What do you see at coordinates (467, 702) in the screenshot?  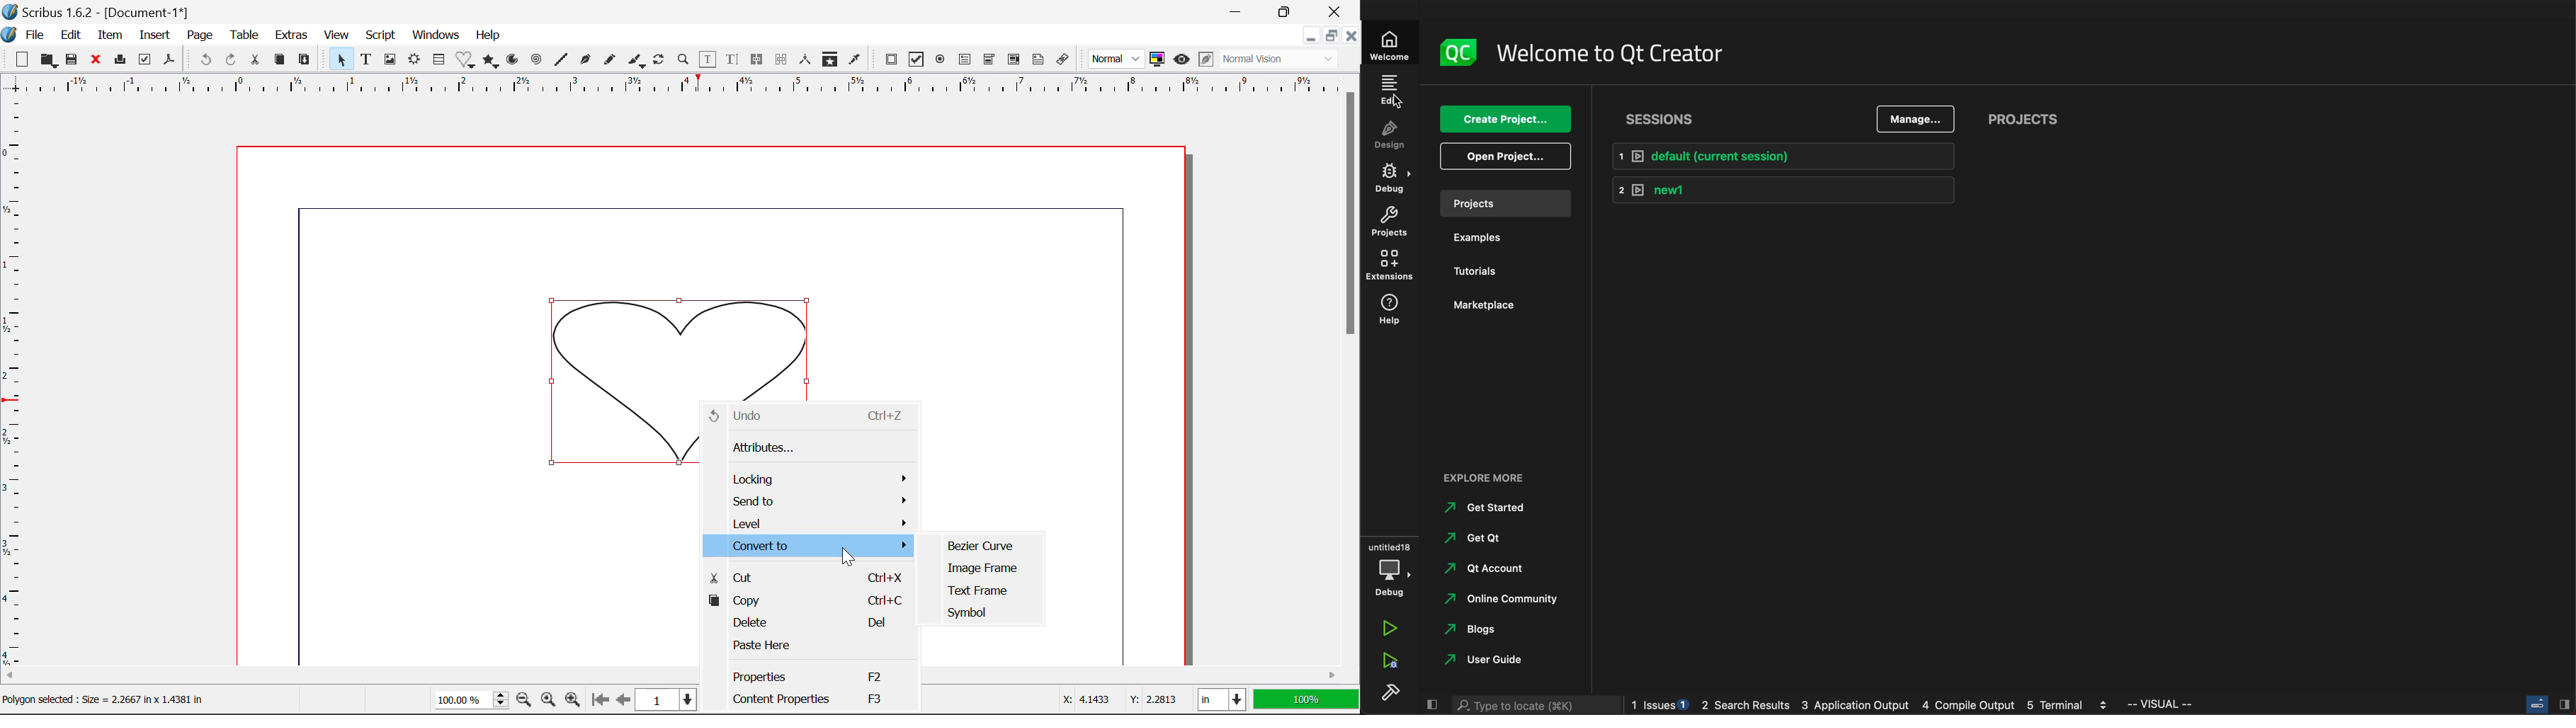 I see `100%` at bounding box center [467, 702].